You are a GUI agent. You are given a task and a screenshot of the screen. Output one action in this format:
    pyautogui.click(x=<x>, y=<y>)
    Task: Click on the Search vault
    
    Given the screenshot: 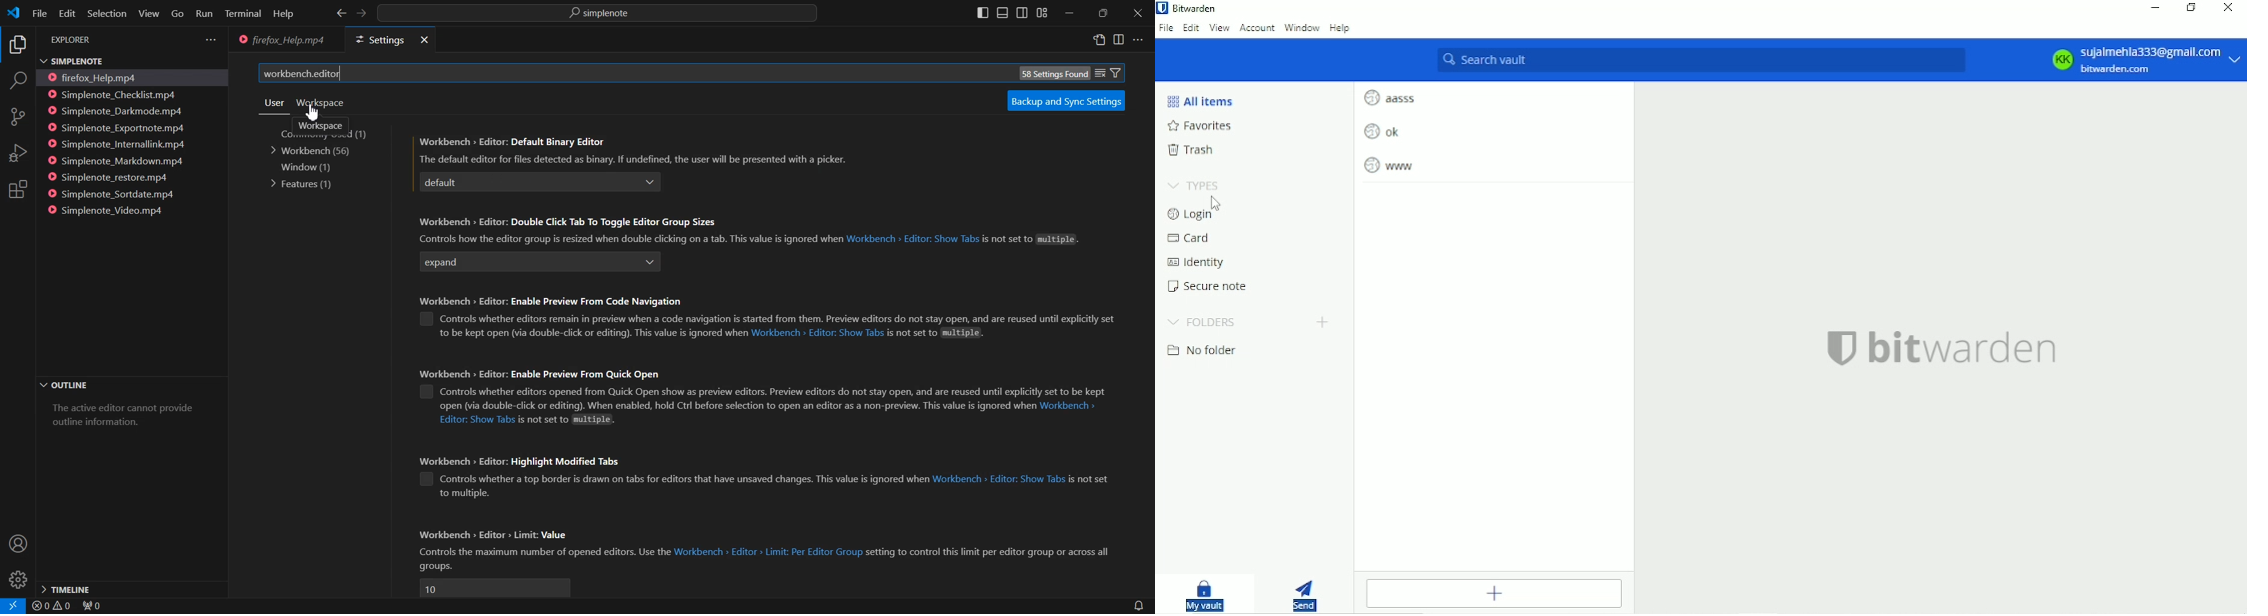 What is the action you would take?
    pyautogui.click(x=1697, y=62)
    